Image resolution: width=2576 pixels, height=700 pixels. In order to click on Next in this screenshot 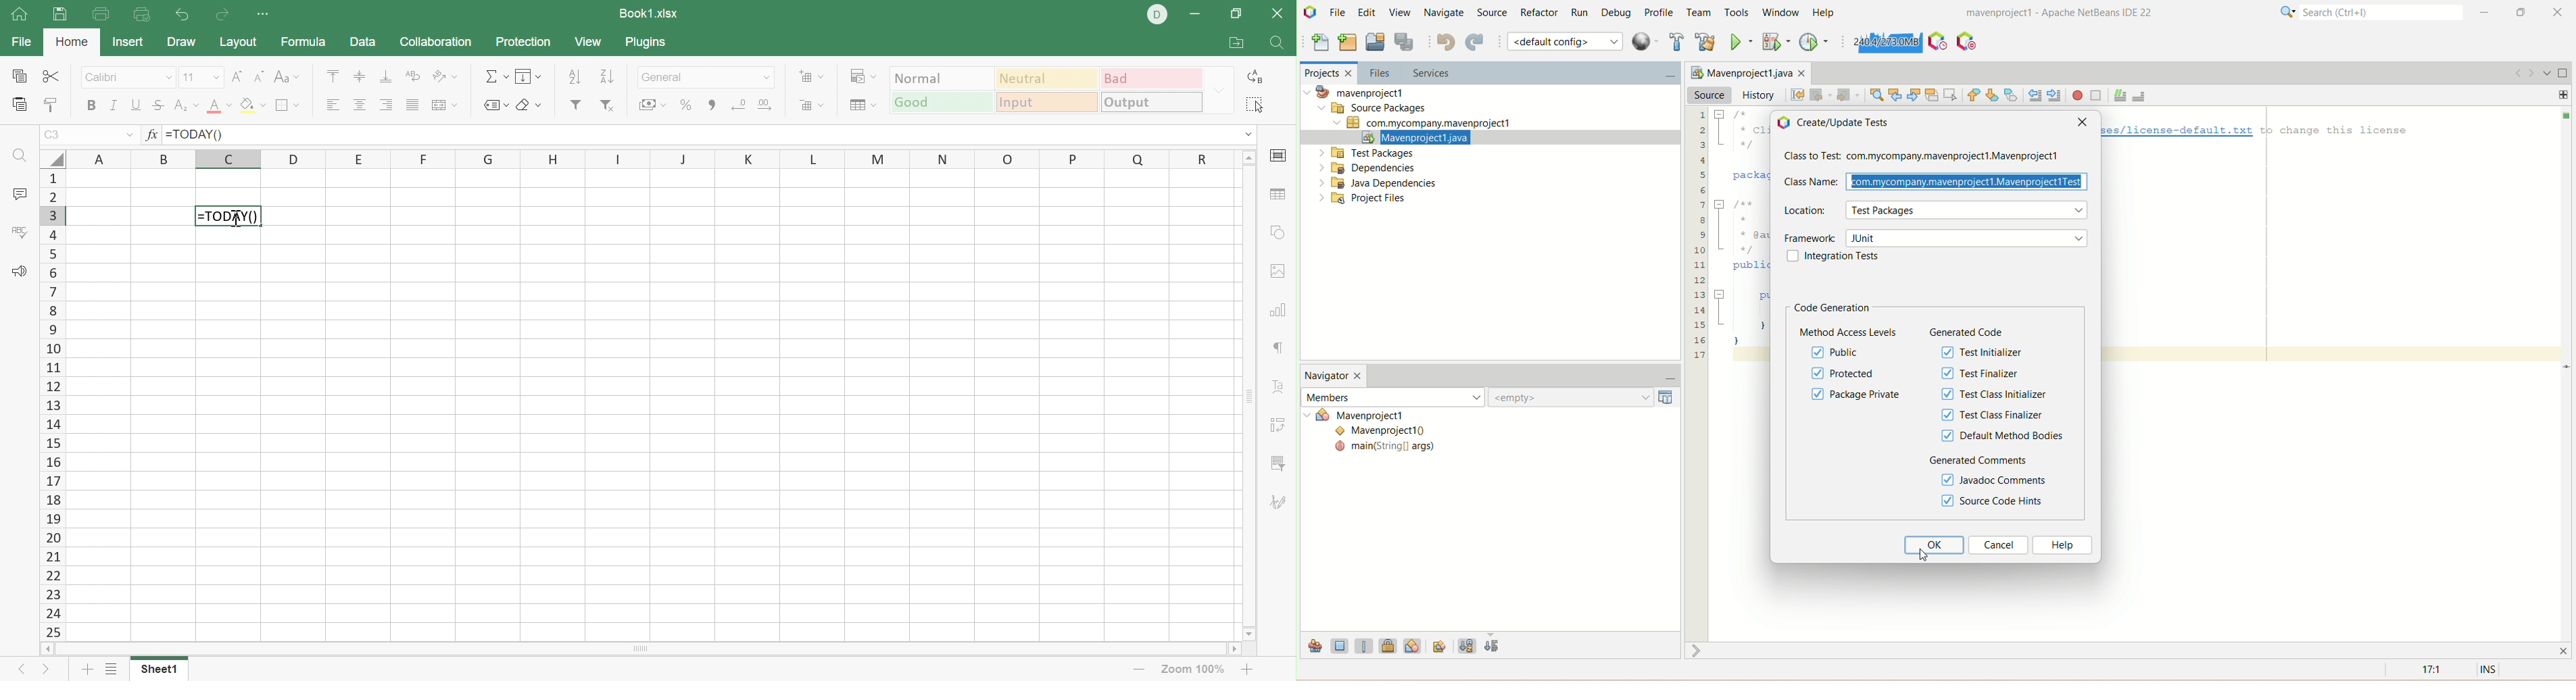, I will do `click(47, 668)`.